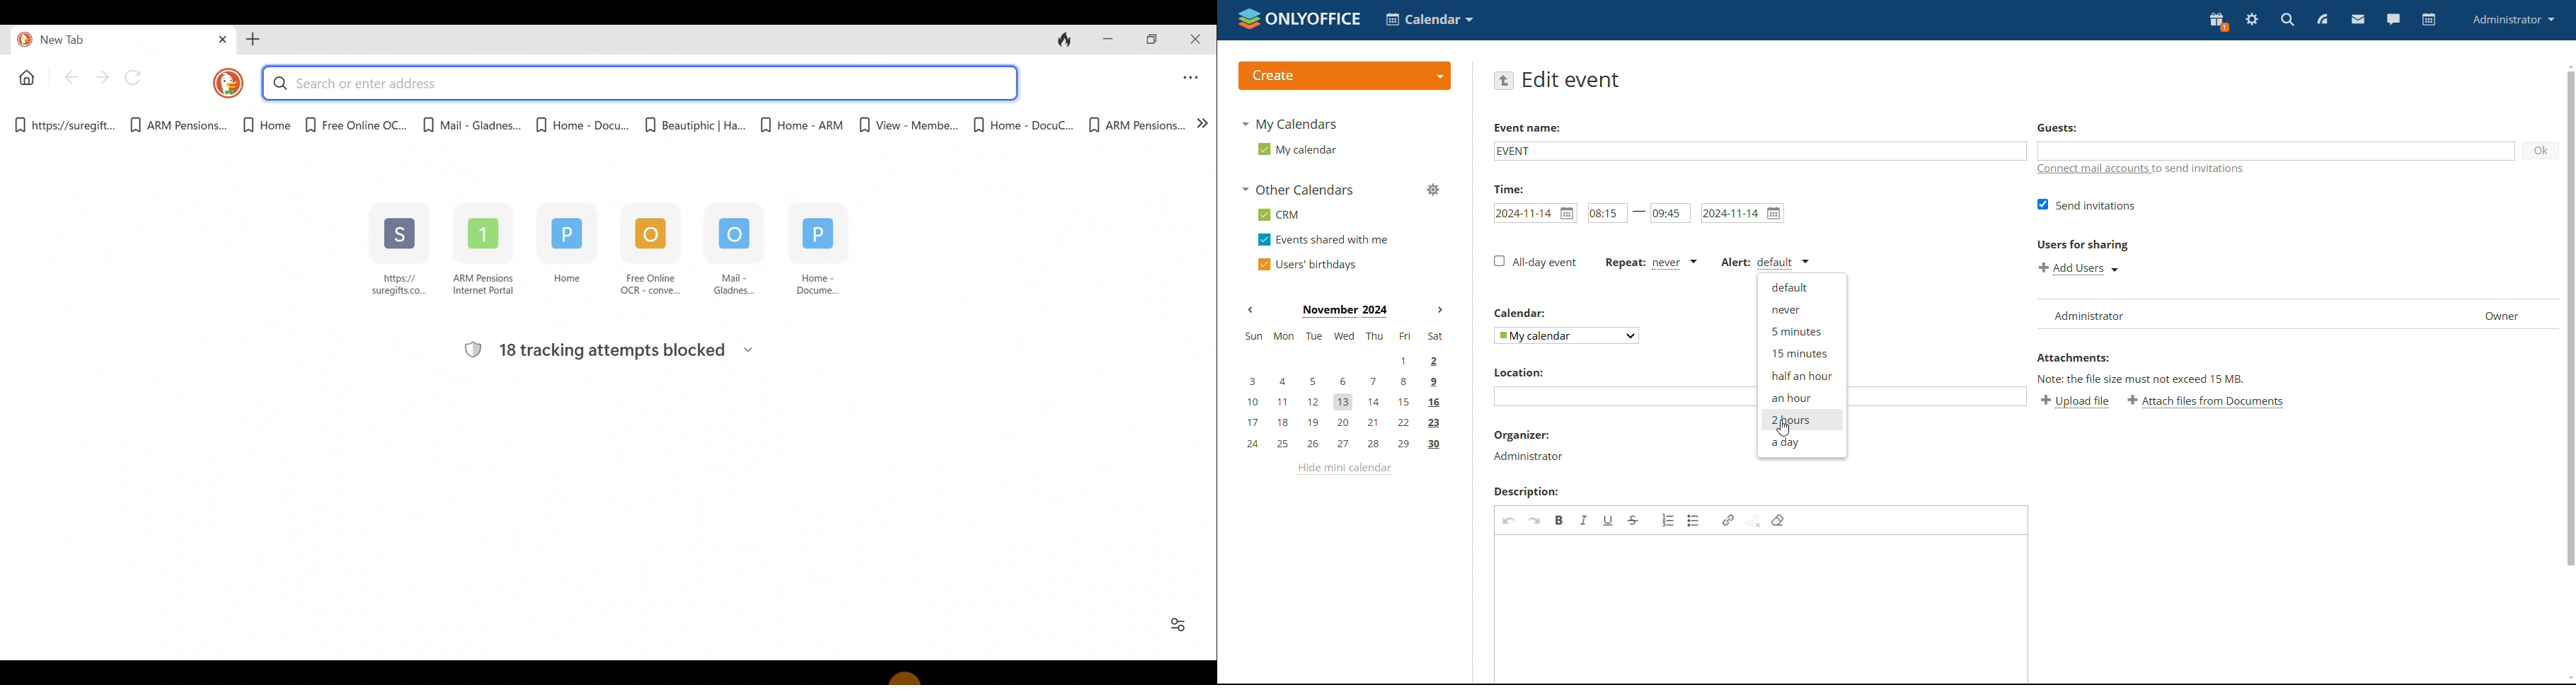 The width and height of the screenshot is (2576, 700). Describe the element at coordinates (2086, 245) in the screenshot. I see `users for sharing label` at that location.